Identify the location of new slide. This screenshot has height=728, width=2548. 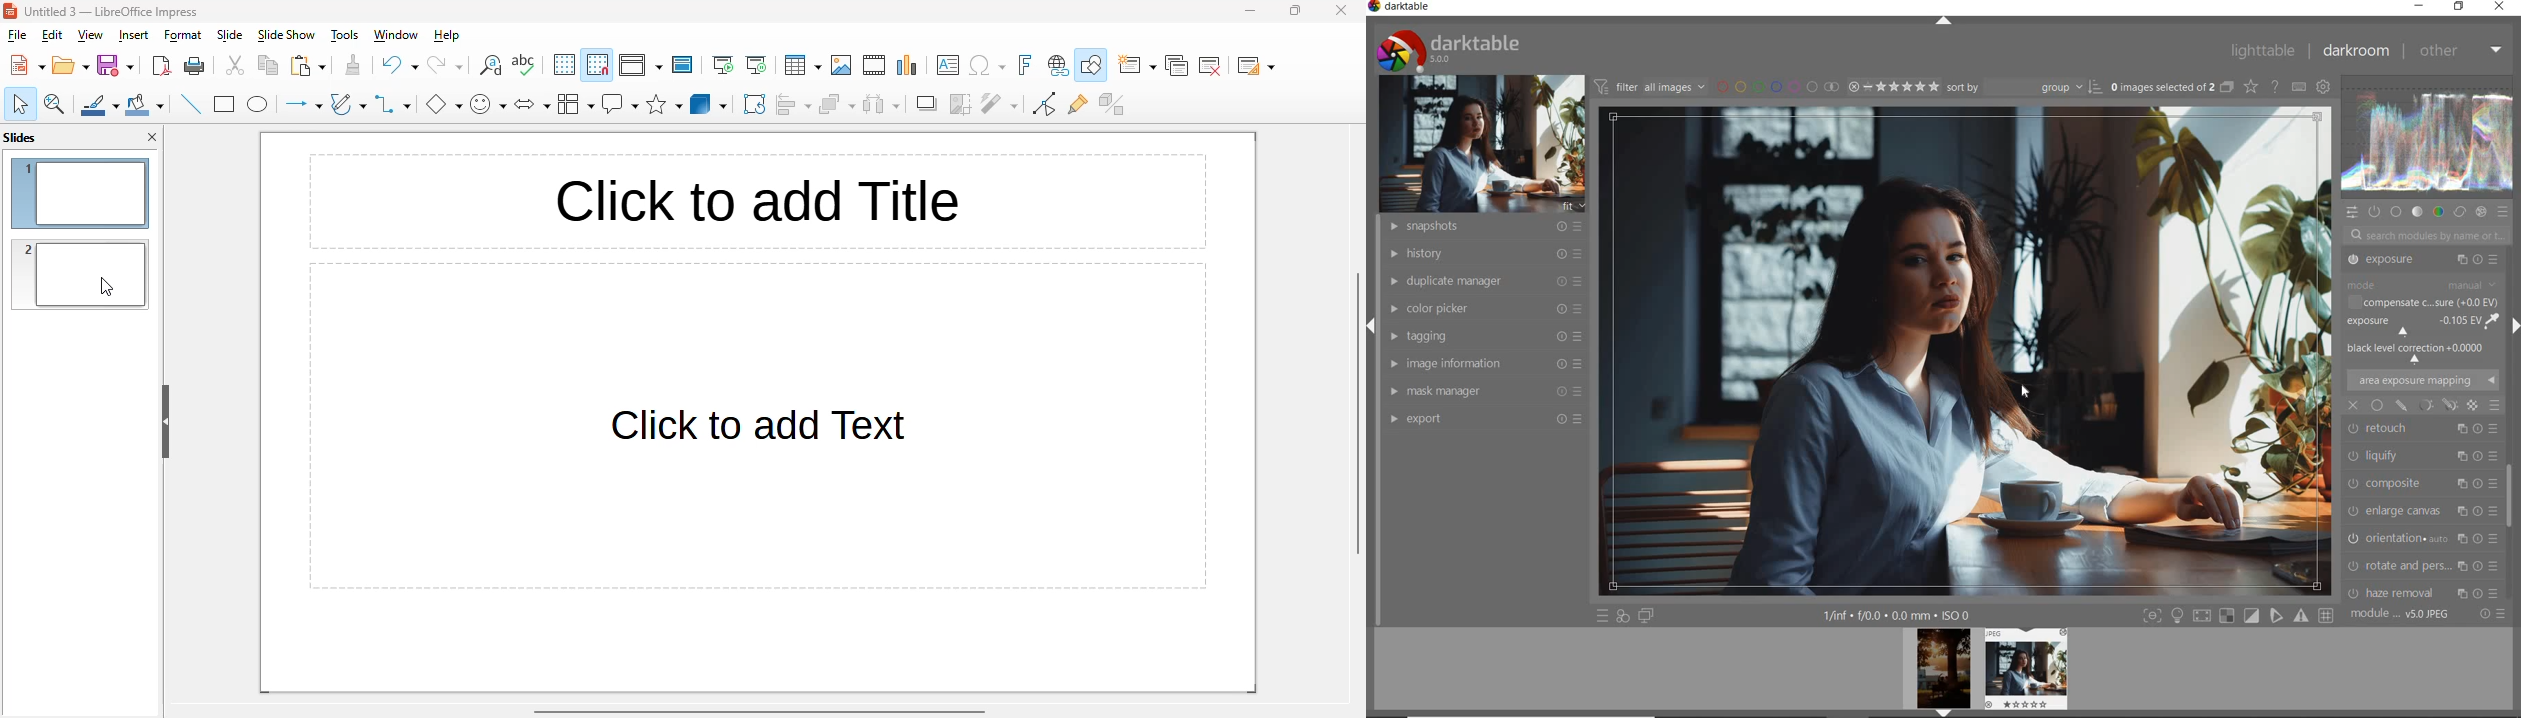
(1138, 66).